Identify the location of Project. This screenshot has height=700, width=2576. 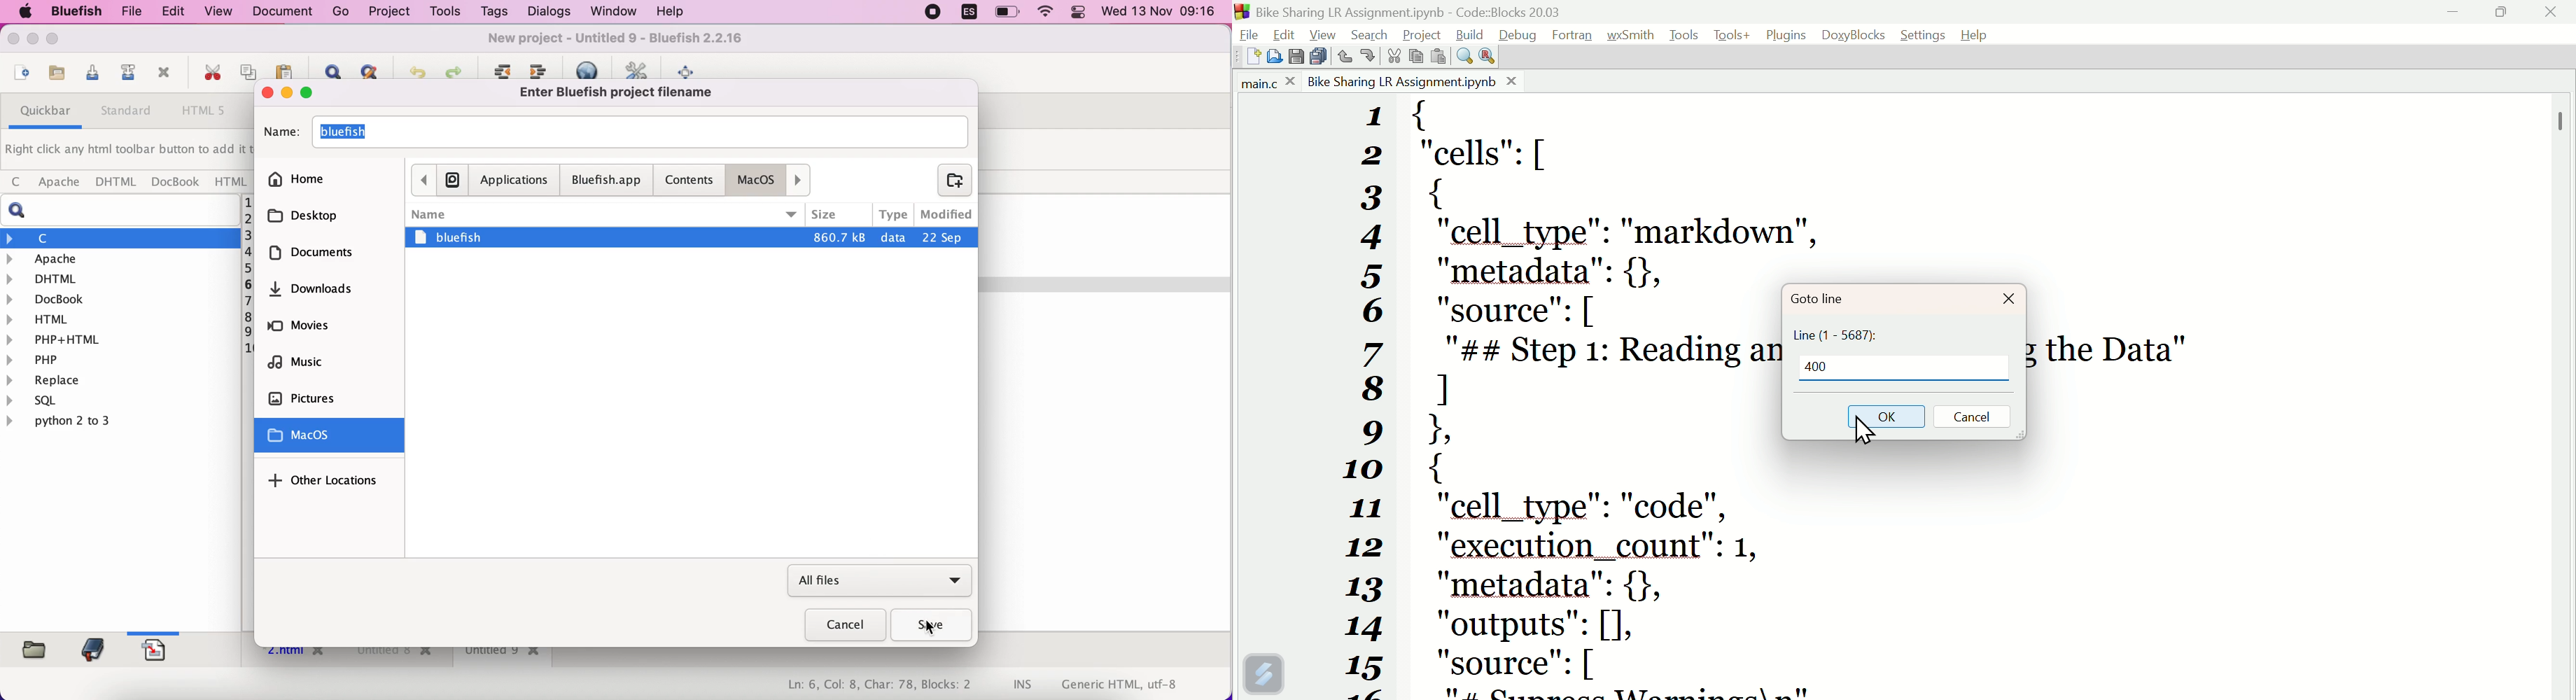
(1424, 34).